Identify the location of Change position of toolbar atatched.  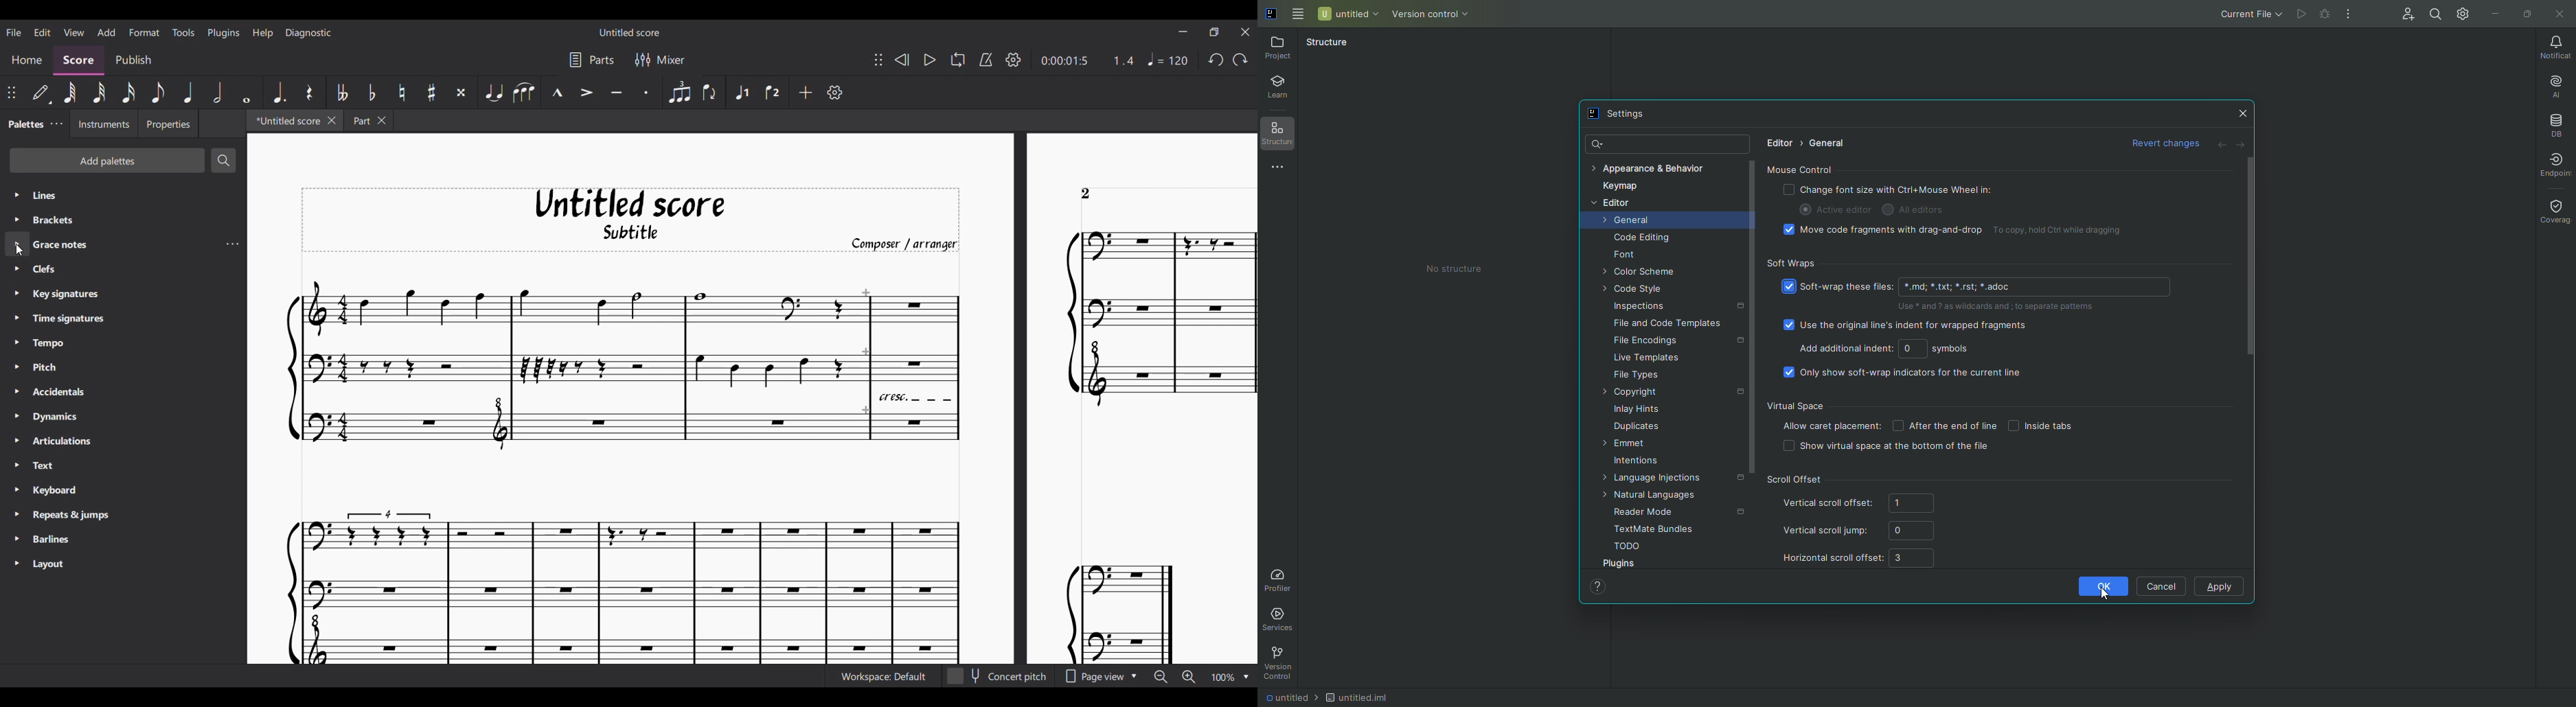
(11, 92).